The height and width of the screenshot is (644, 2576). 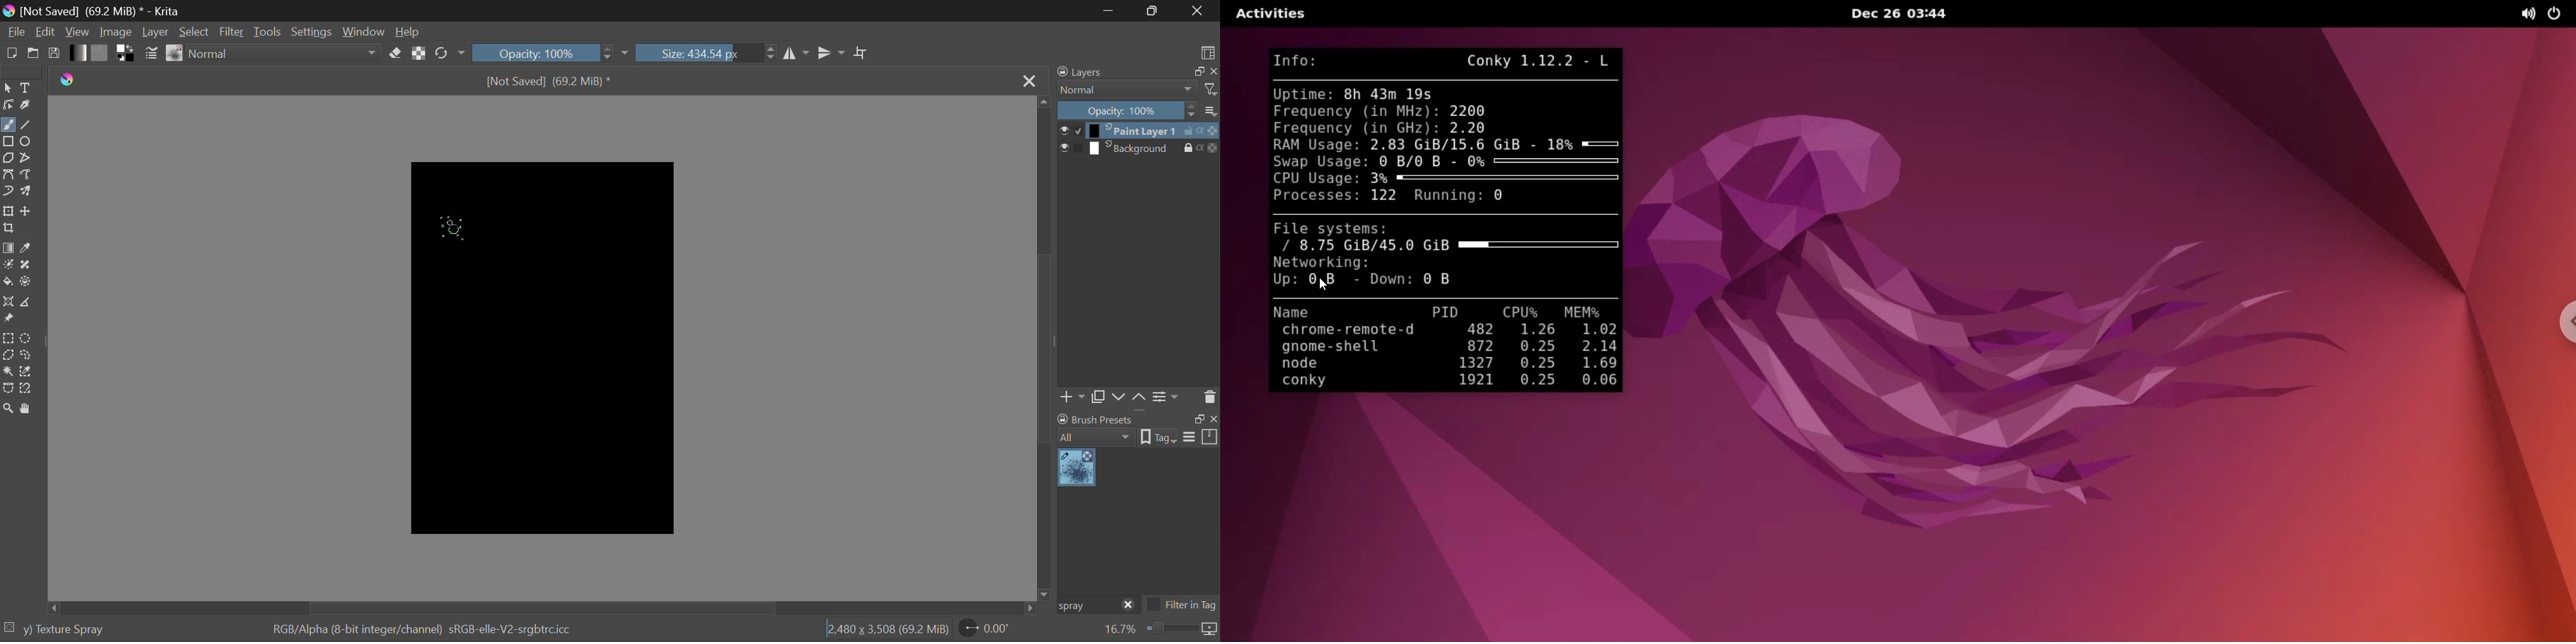 I want to click on Opacity: 100%, so click(x=1127, y=111).